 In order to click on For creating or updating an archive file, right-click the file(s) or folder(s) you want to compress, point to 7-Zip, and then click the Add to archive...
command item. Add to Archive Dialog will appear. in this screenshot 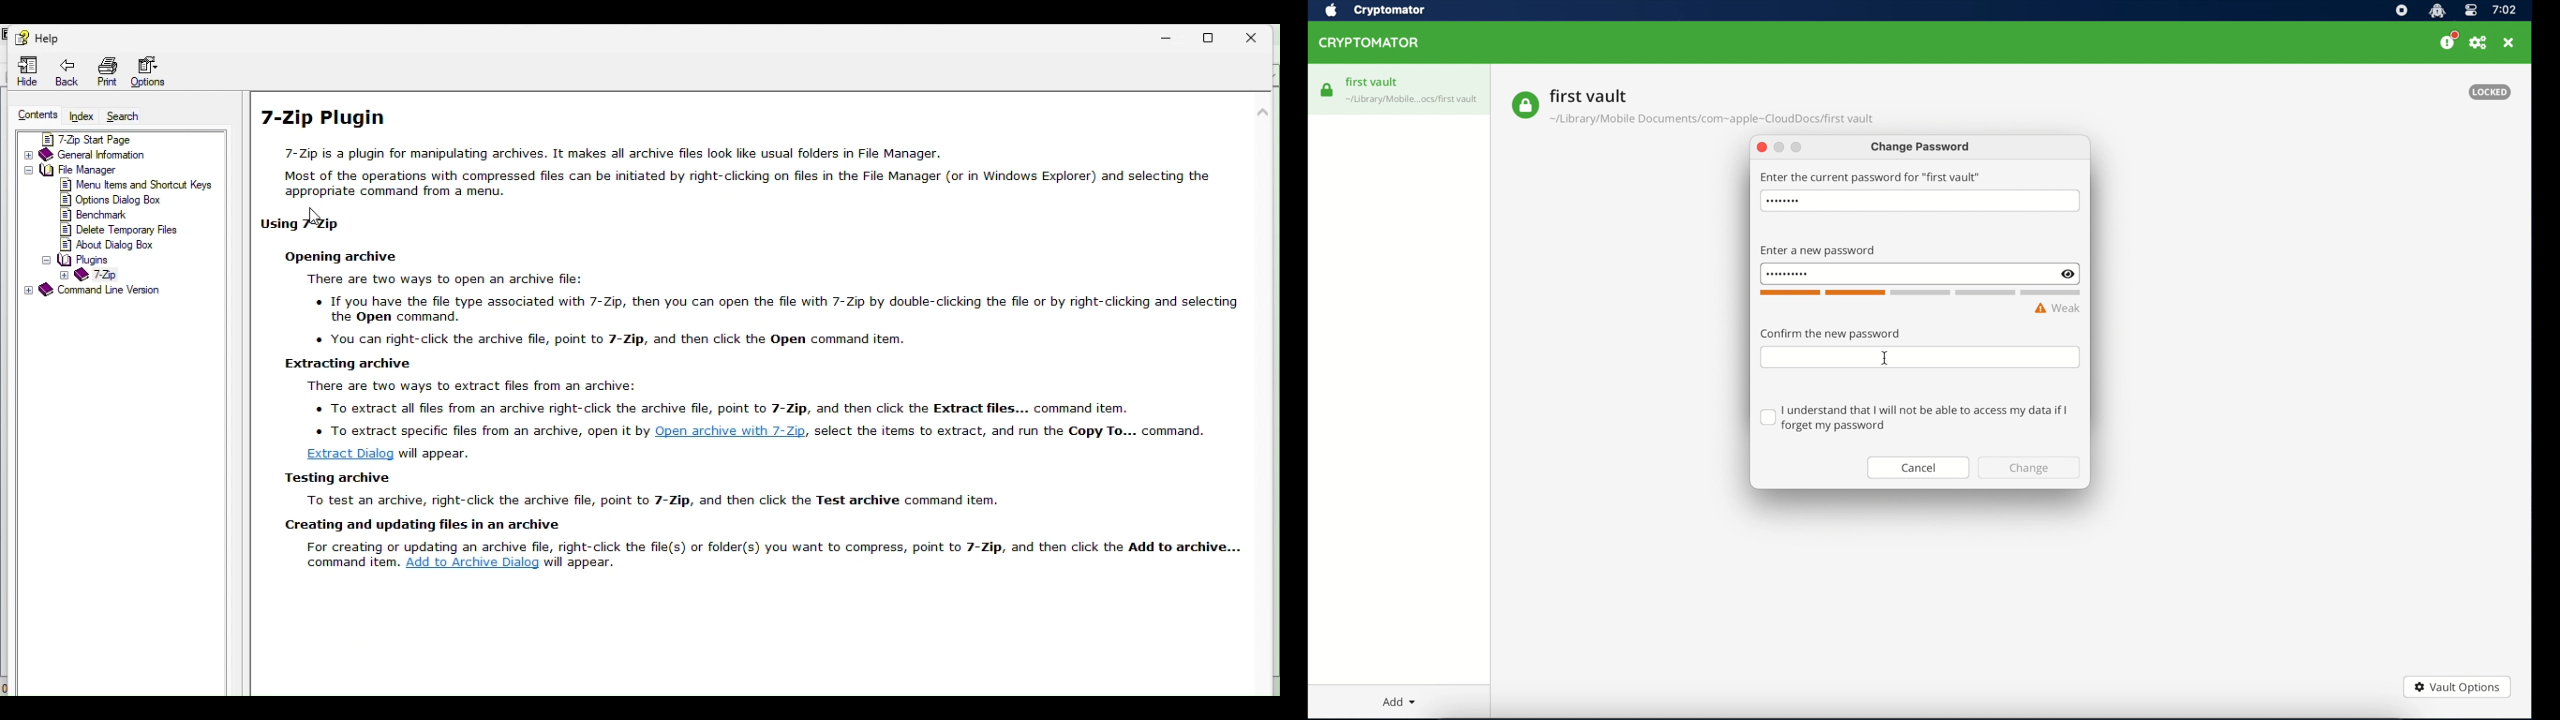, I will do `click(768, 548)`.